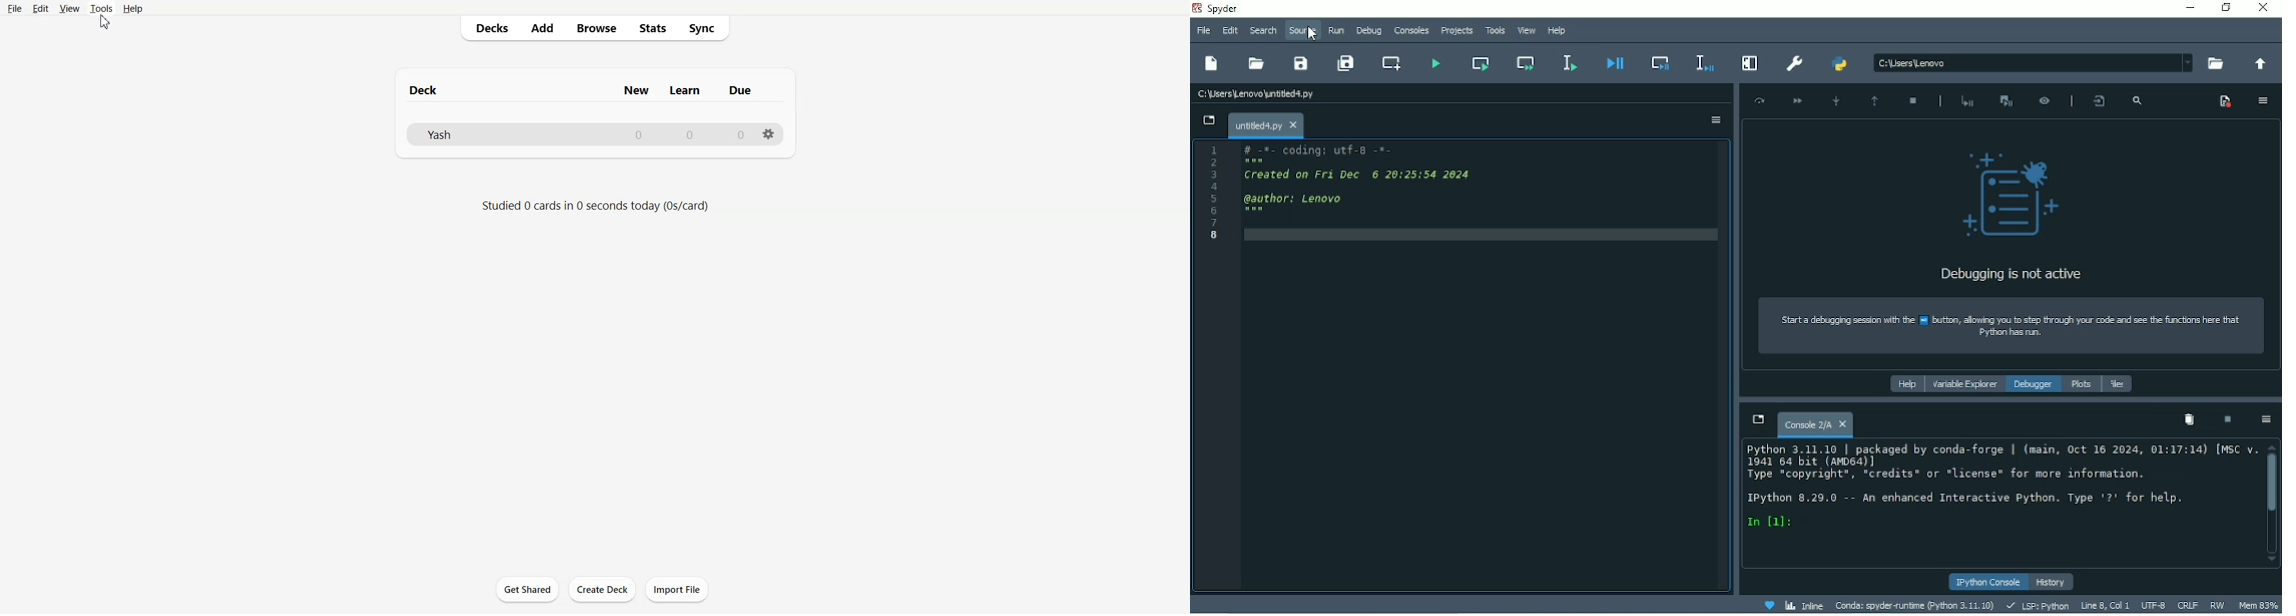 The height and width of the screenshot is (616, 2296). What do you see at coordinates (133, 9) in the screenshot?
I see `Help` at bounding box center [133, 9].